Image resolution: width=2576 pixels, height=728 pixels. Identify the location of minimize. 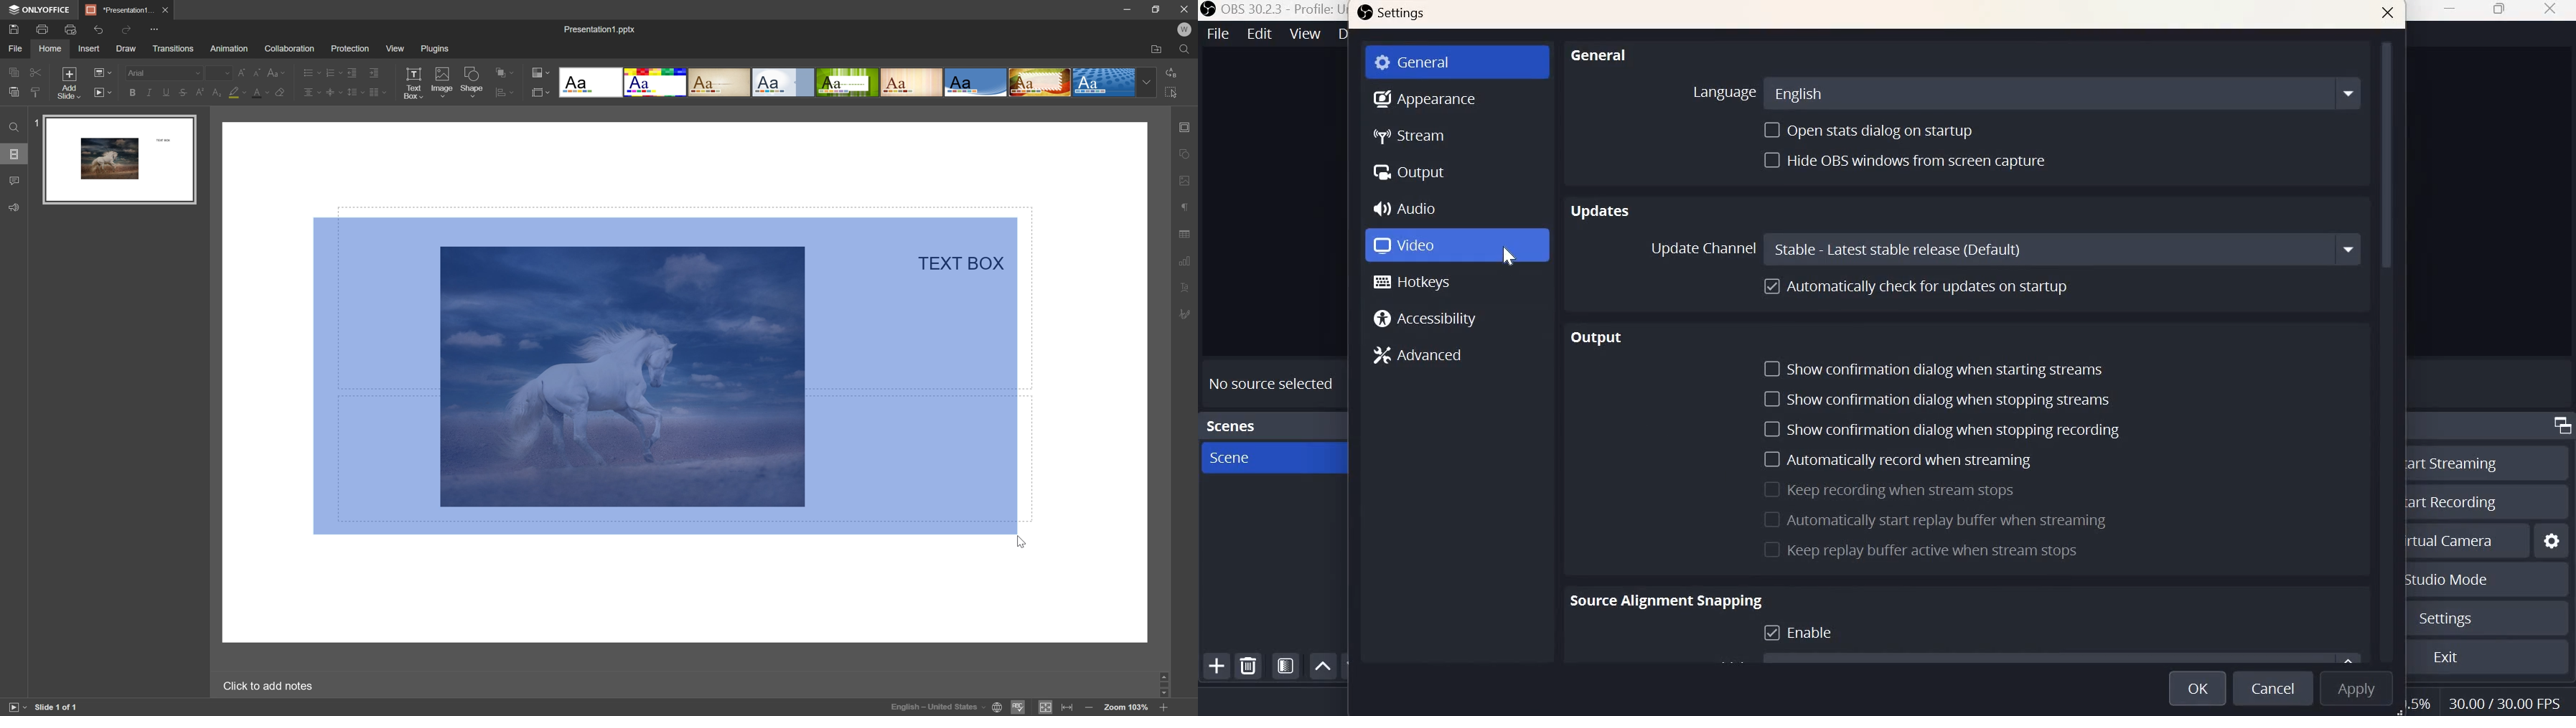
(1126, 7).